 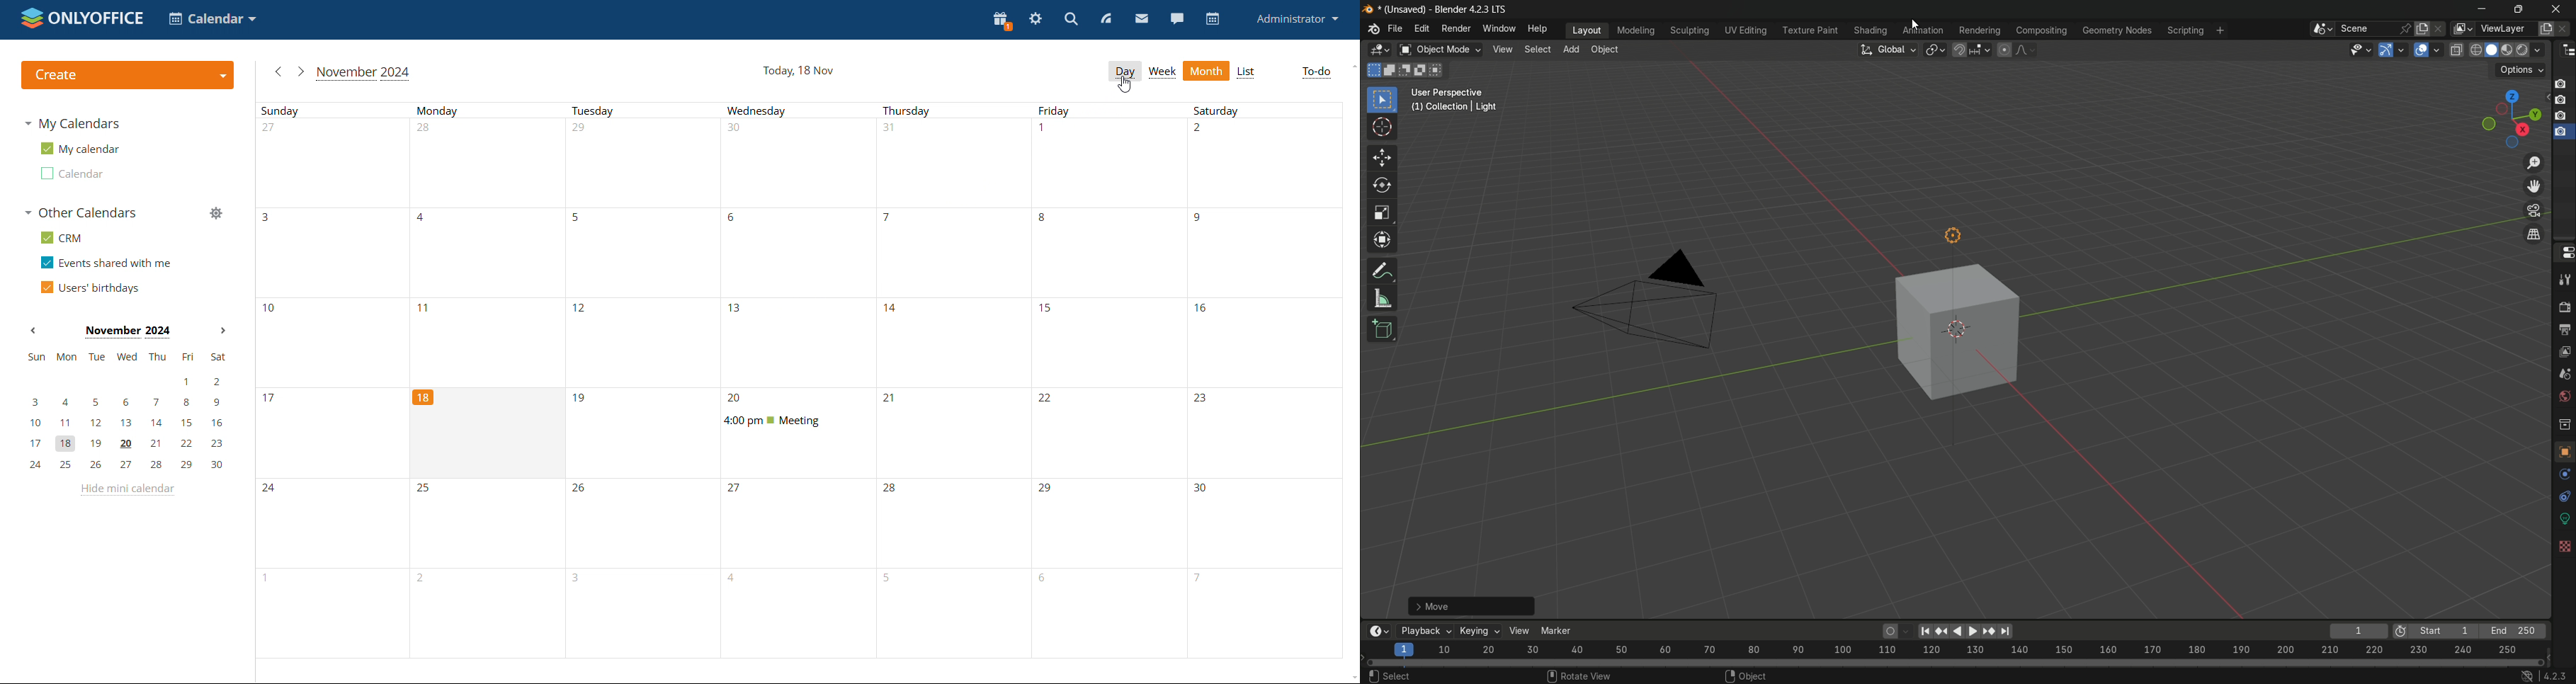 I want to click on playback, so click(x=1423, y=631).